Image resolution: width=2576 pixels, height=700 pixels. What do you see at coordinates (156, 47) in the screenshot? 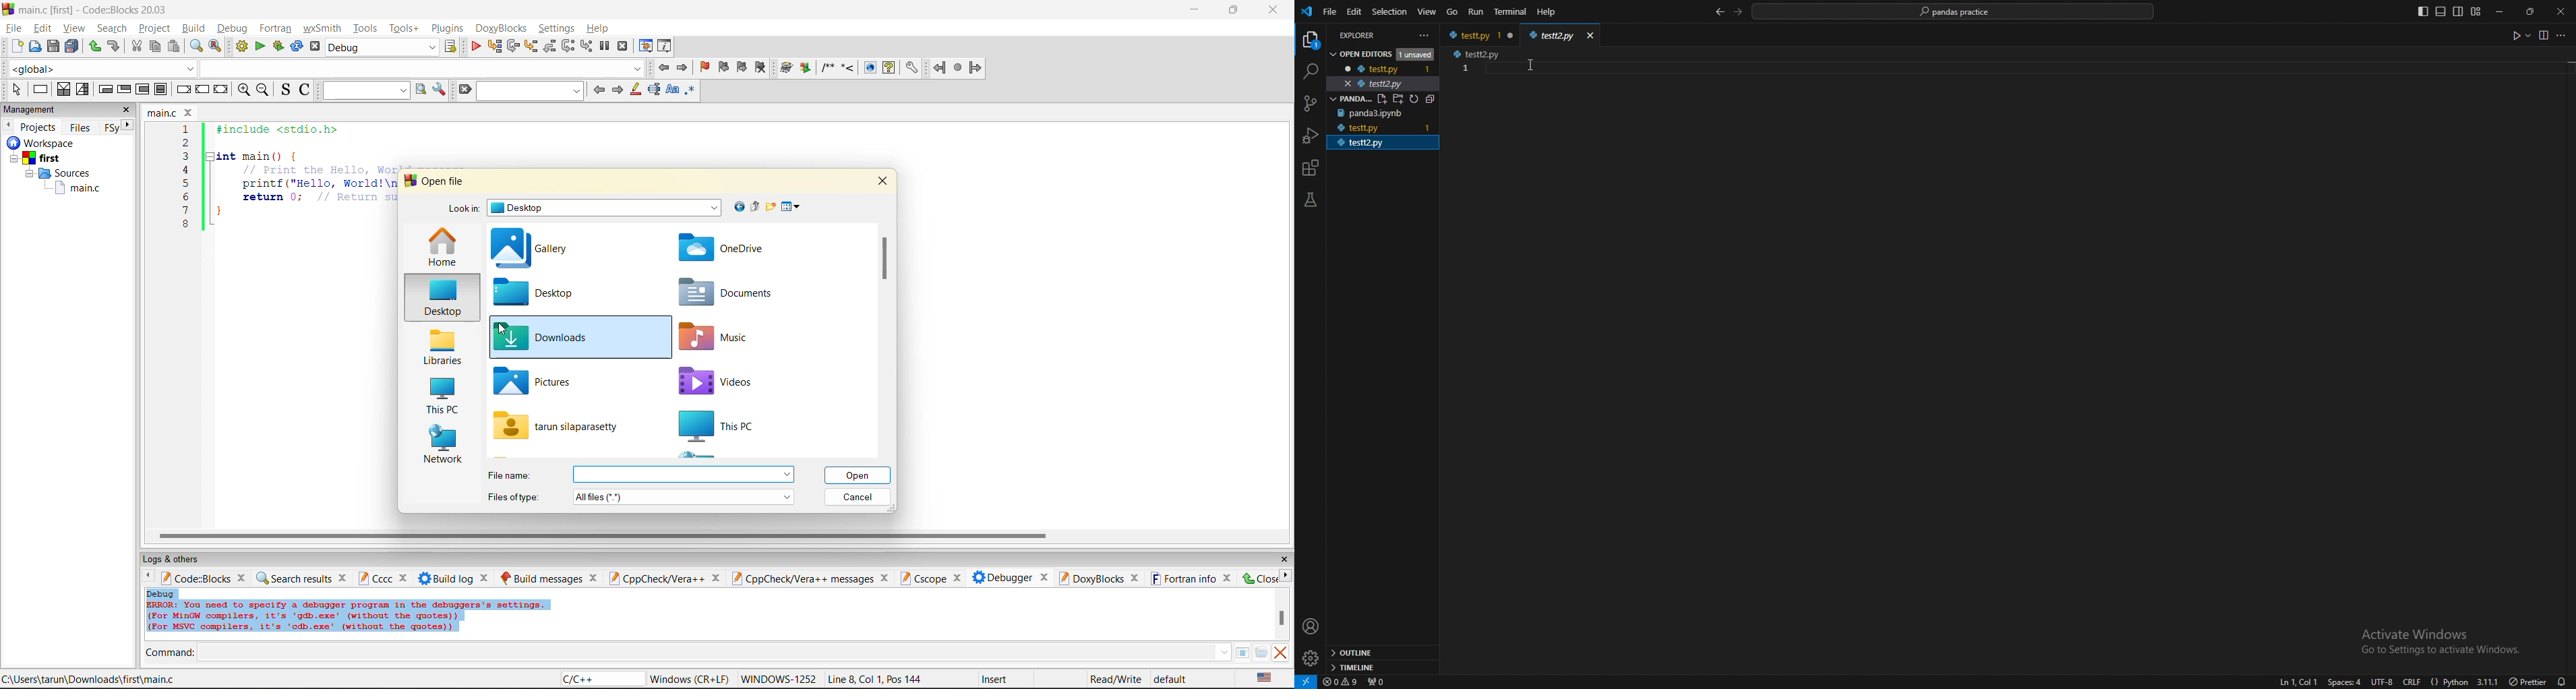
I see `copy` at bounding box center [156, 47].